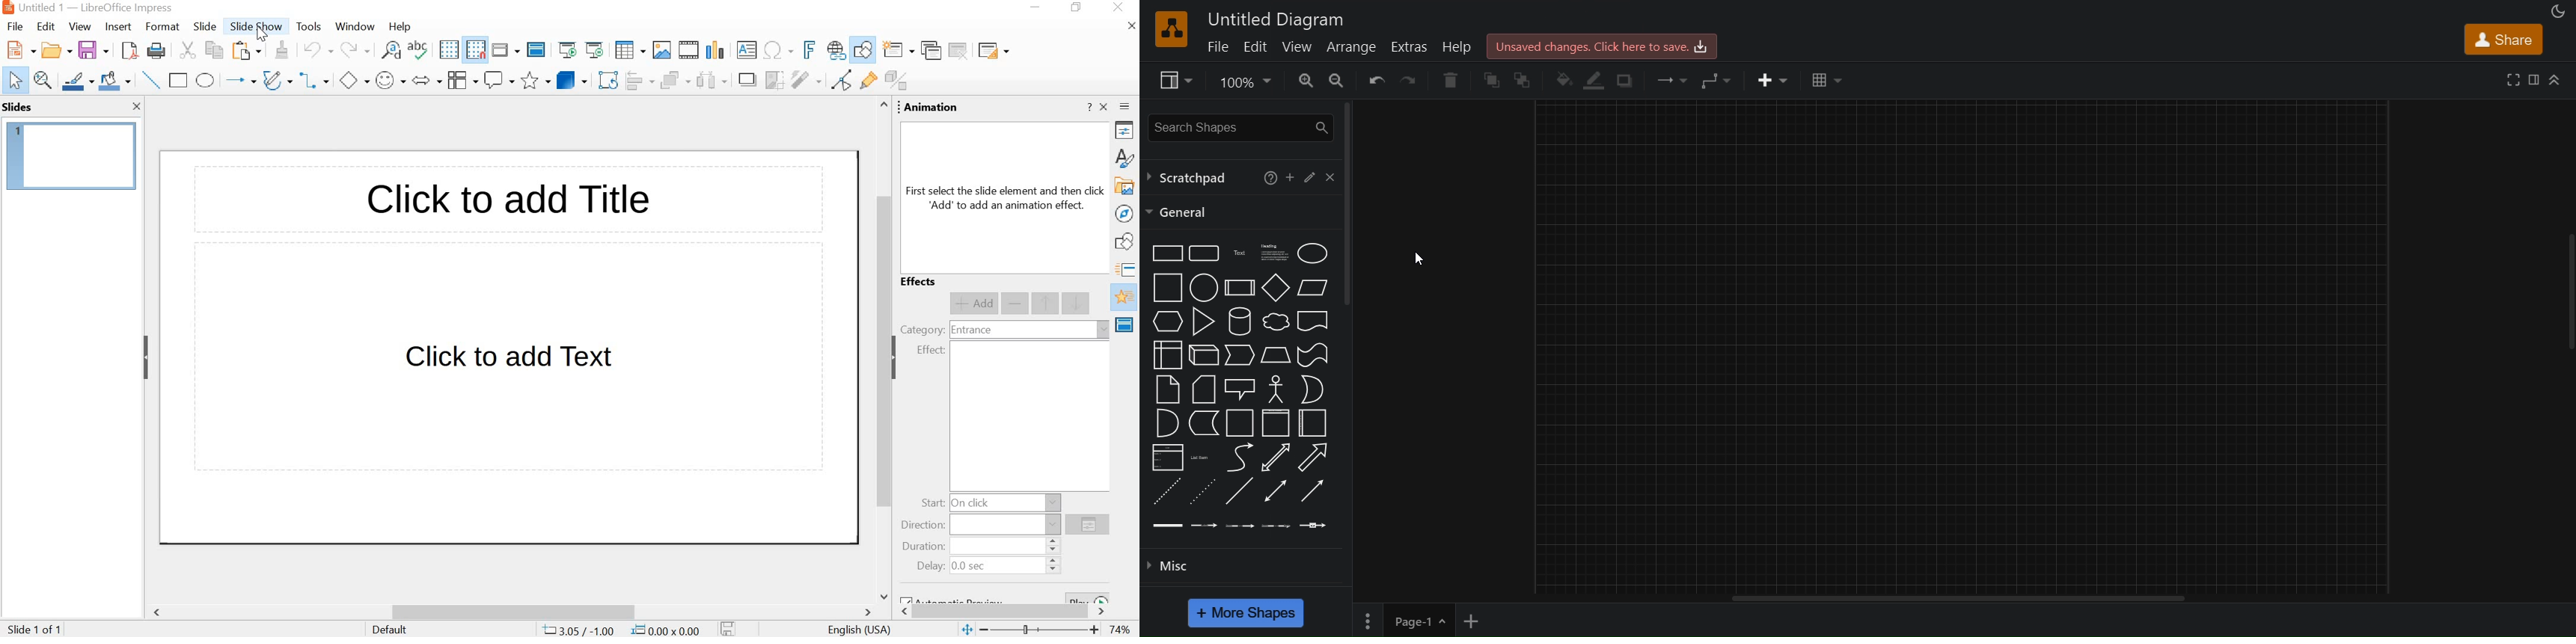 The width and height of the screenshot is (2576, 644). I want to click on modify document, so click(728, 628).